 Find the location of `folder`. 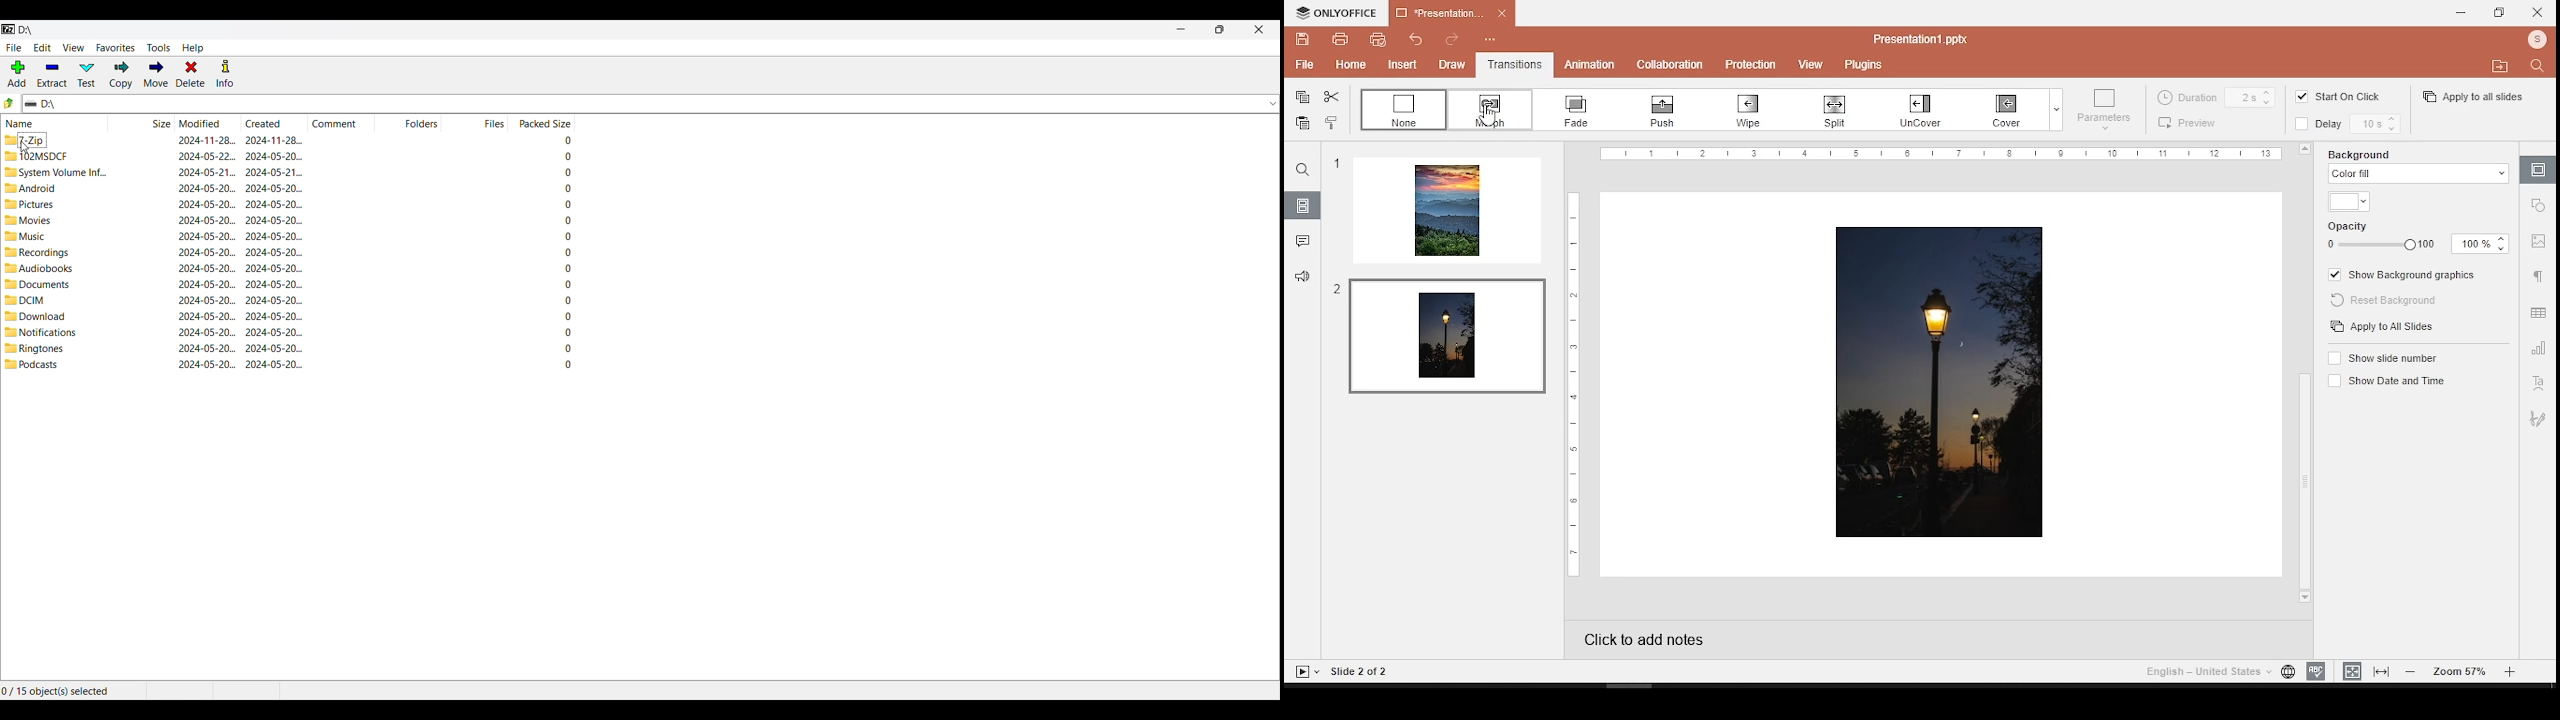

folder is located at coordinates (35, 349).